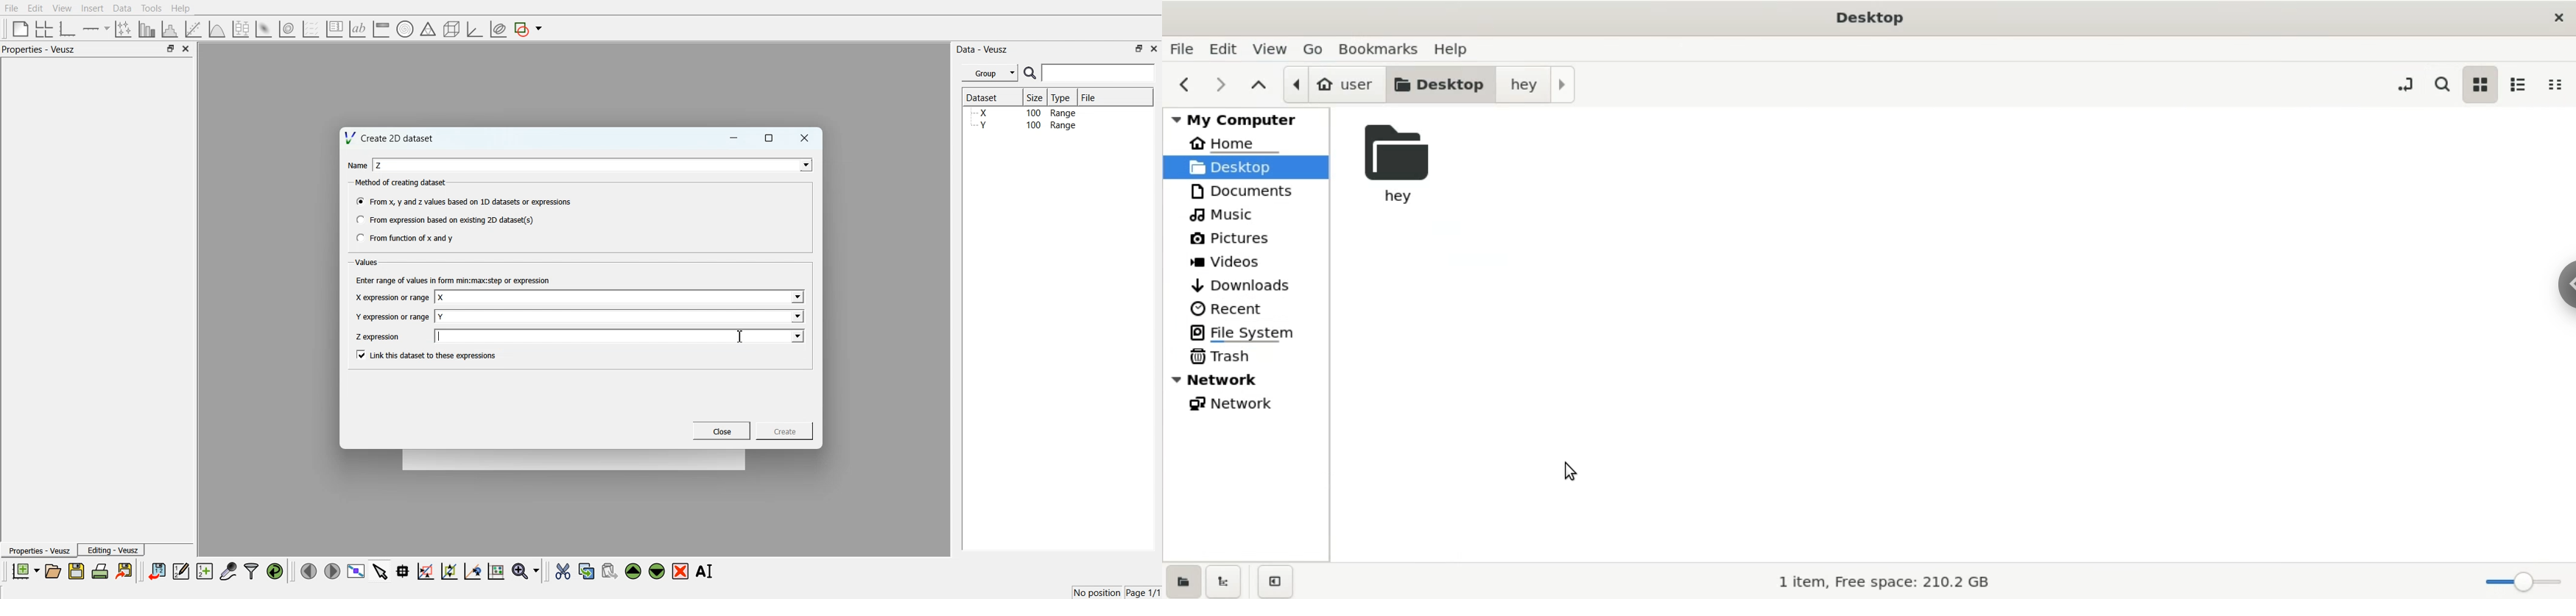 This screenshot has width=2576, height=616. Describe the element at coordinates (427, 355) in the screenshot. I see `il [Link this dataset to these expressions` at that location.